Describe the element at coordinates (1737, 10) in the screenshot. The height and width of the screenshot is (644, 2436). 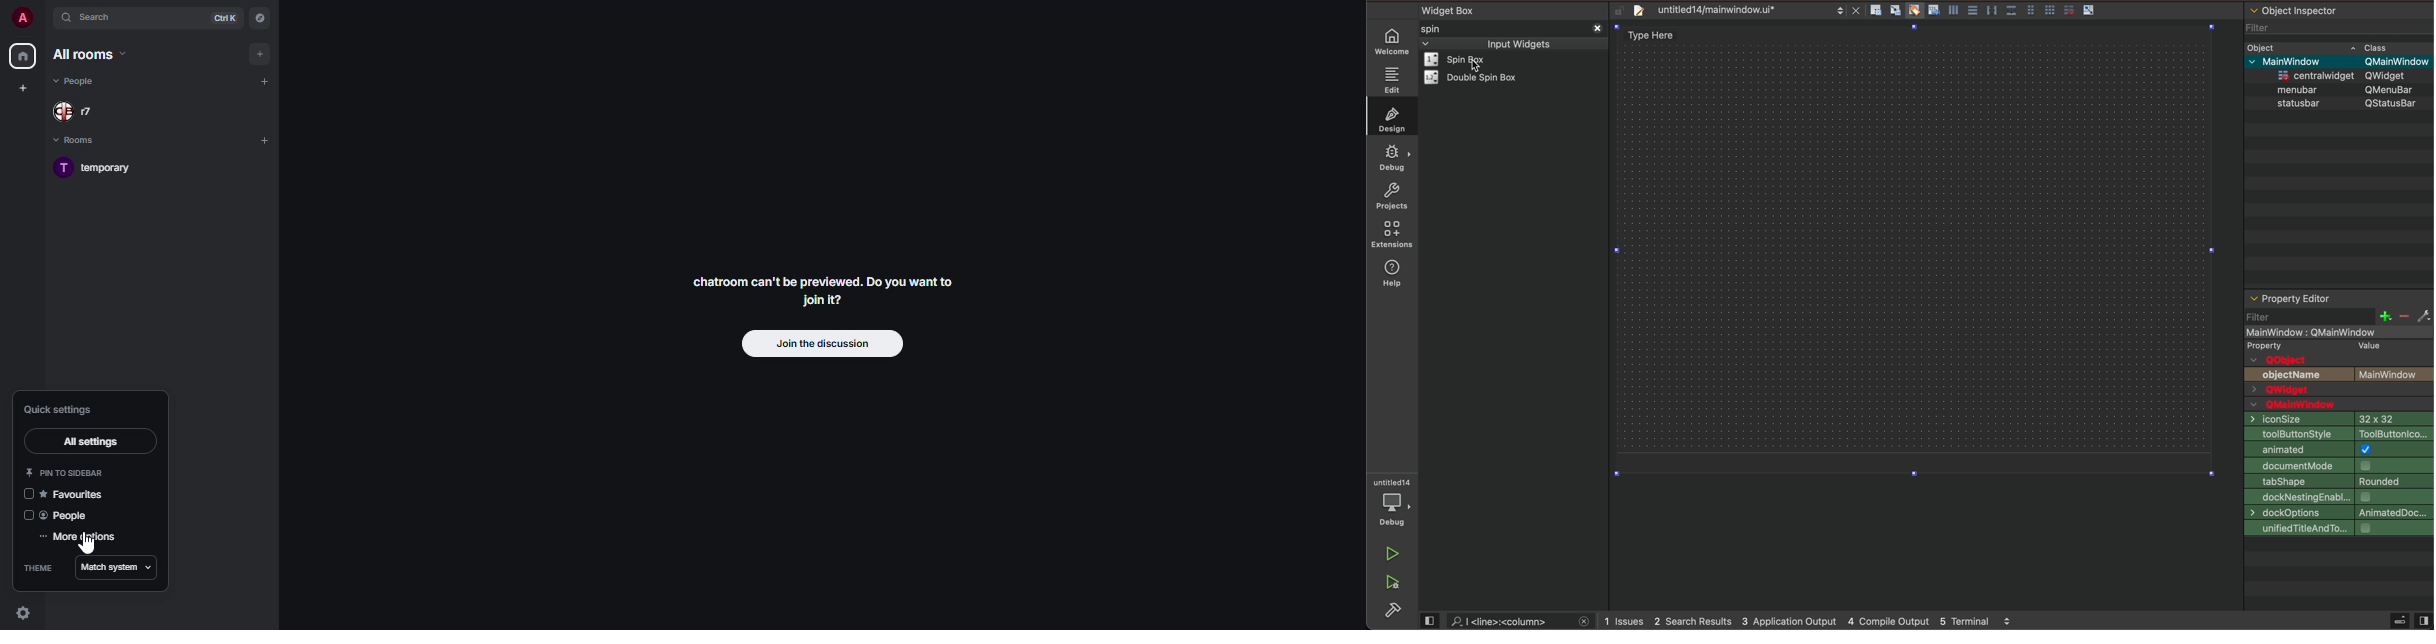
I see `file tab` at that location.